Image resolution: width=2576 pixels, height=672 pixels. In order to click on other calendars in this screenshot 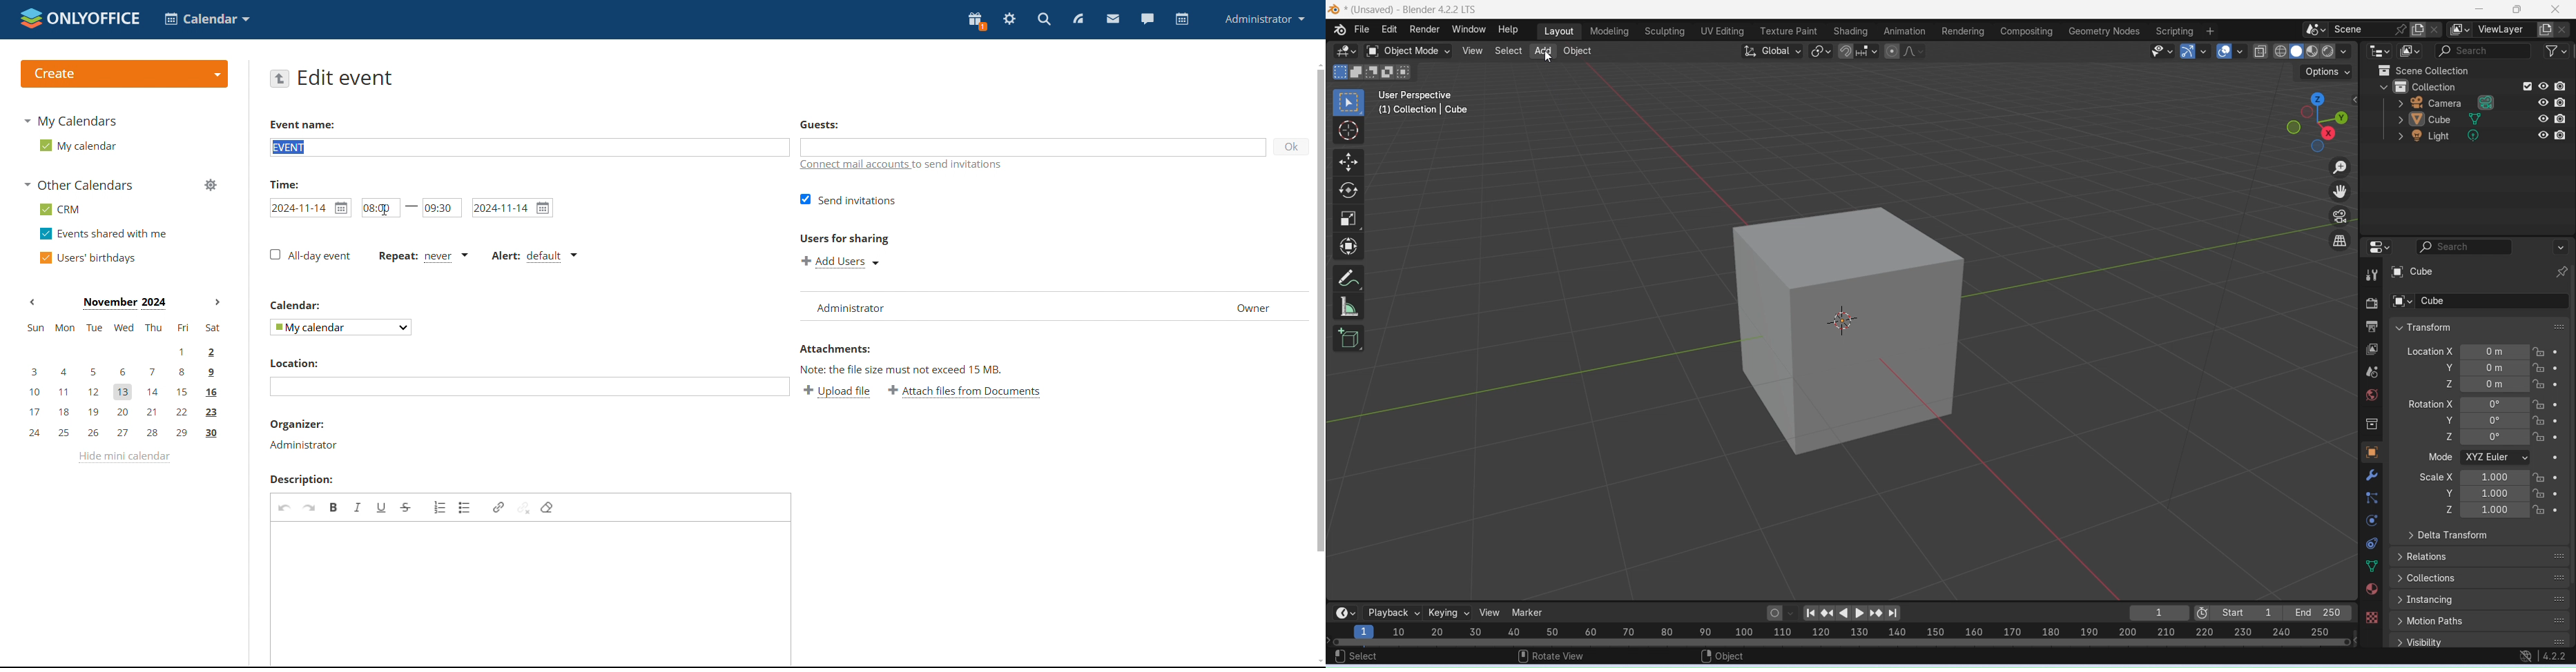, I will do `click(80, 185)`.